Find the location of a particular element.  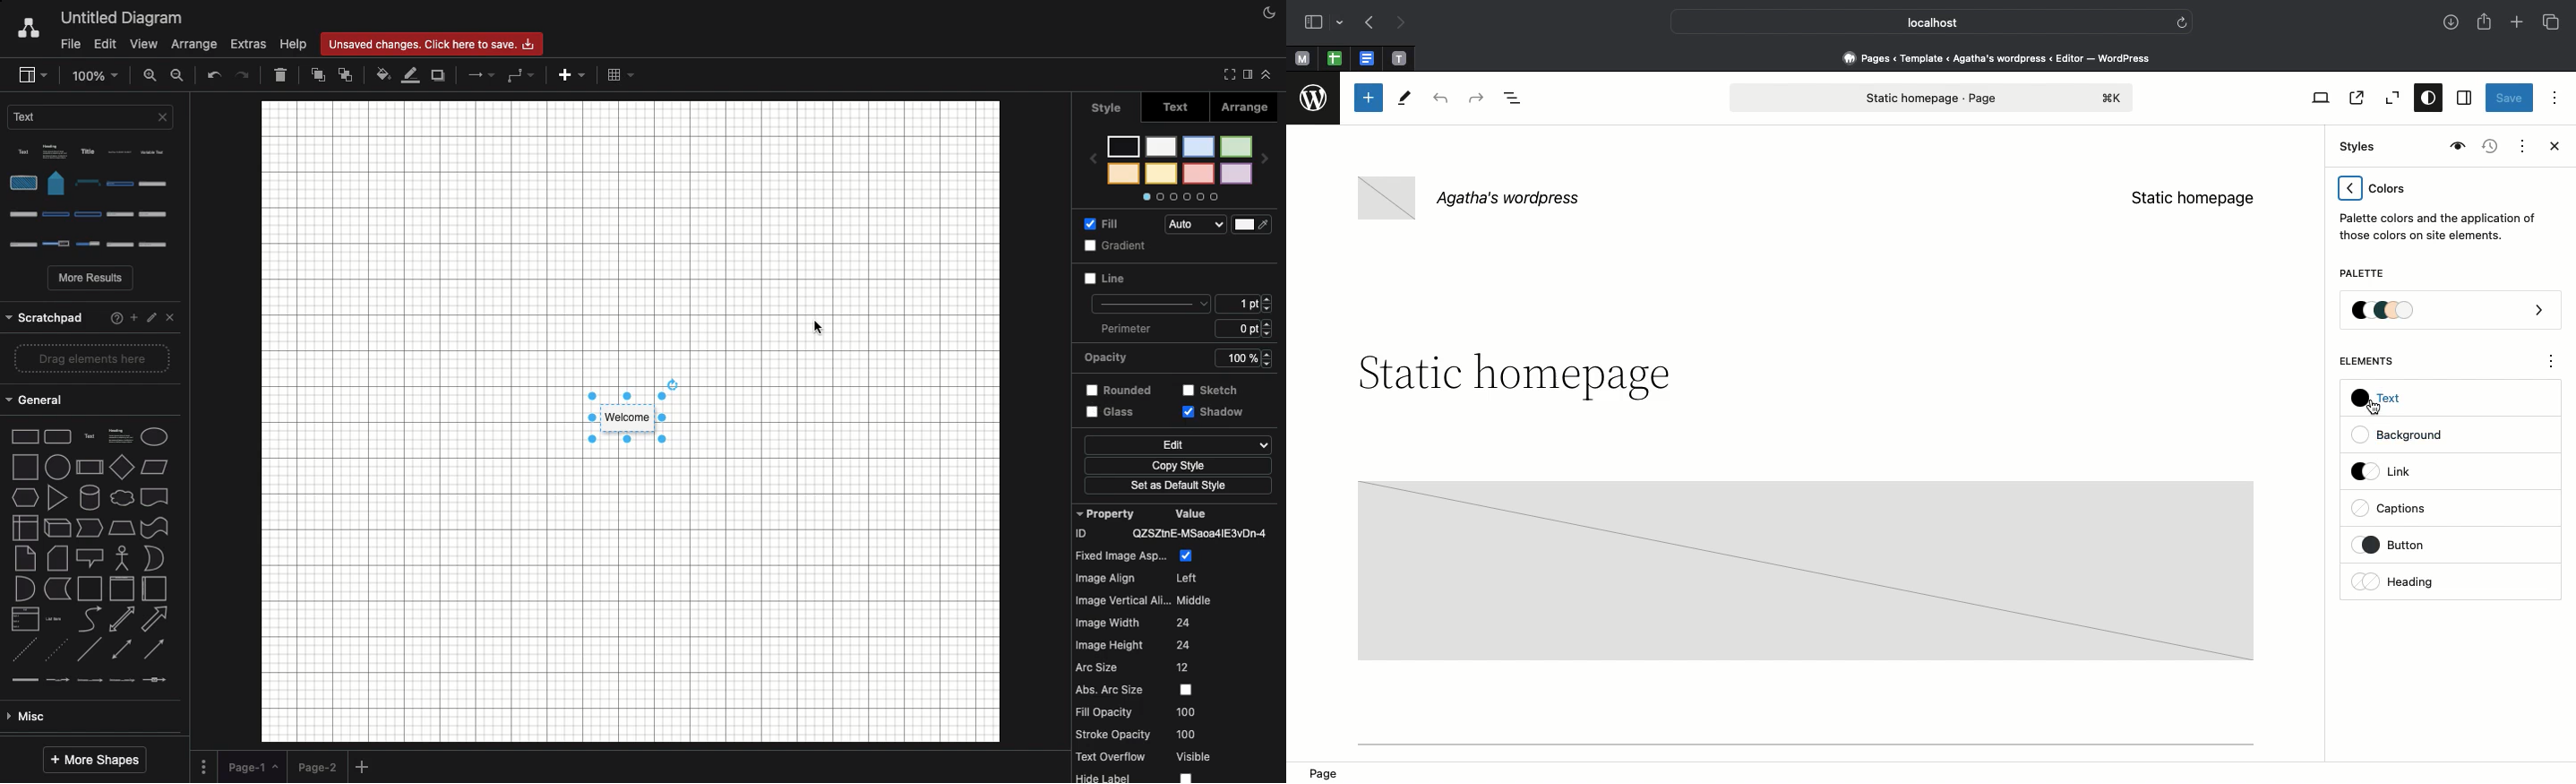

Previous page is located at coordinates (1368, 24).